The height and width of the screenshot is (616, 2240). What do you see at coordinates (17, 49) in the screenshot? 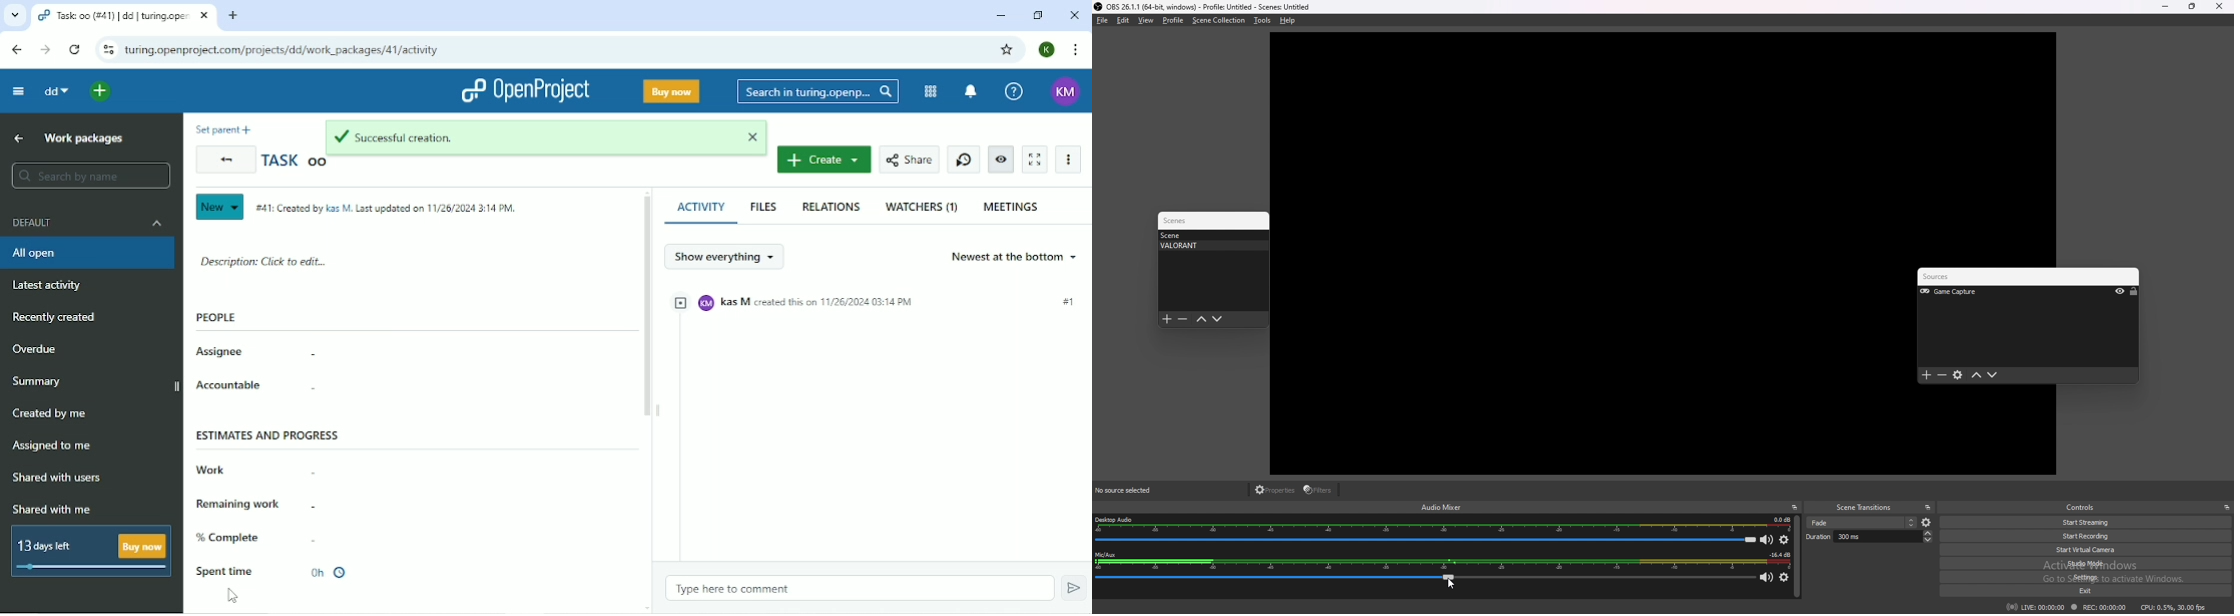
I see `Back` at bounding box center [17, 49].